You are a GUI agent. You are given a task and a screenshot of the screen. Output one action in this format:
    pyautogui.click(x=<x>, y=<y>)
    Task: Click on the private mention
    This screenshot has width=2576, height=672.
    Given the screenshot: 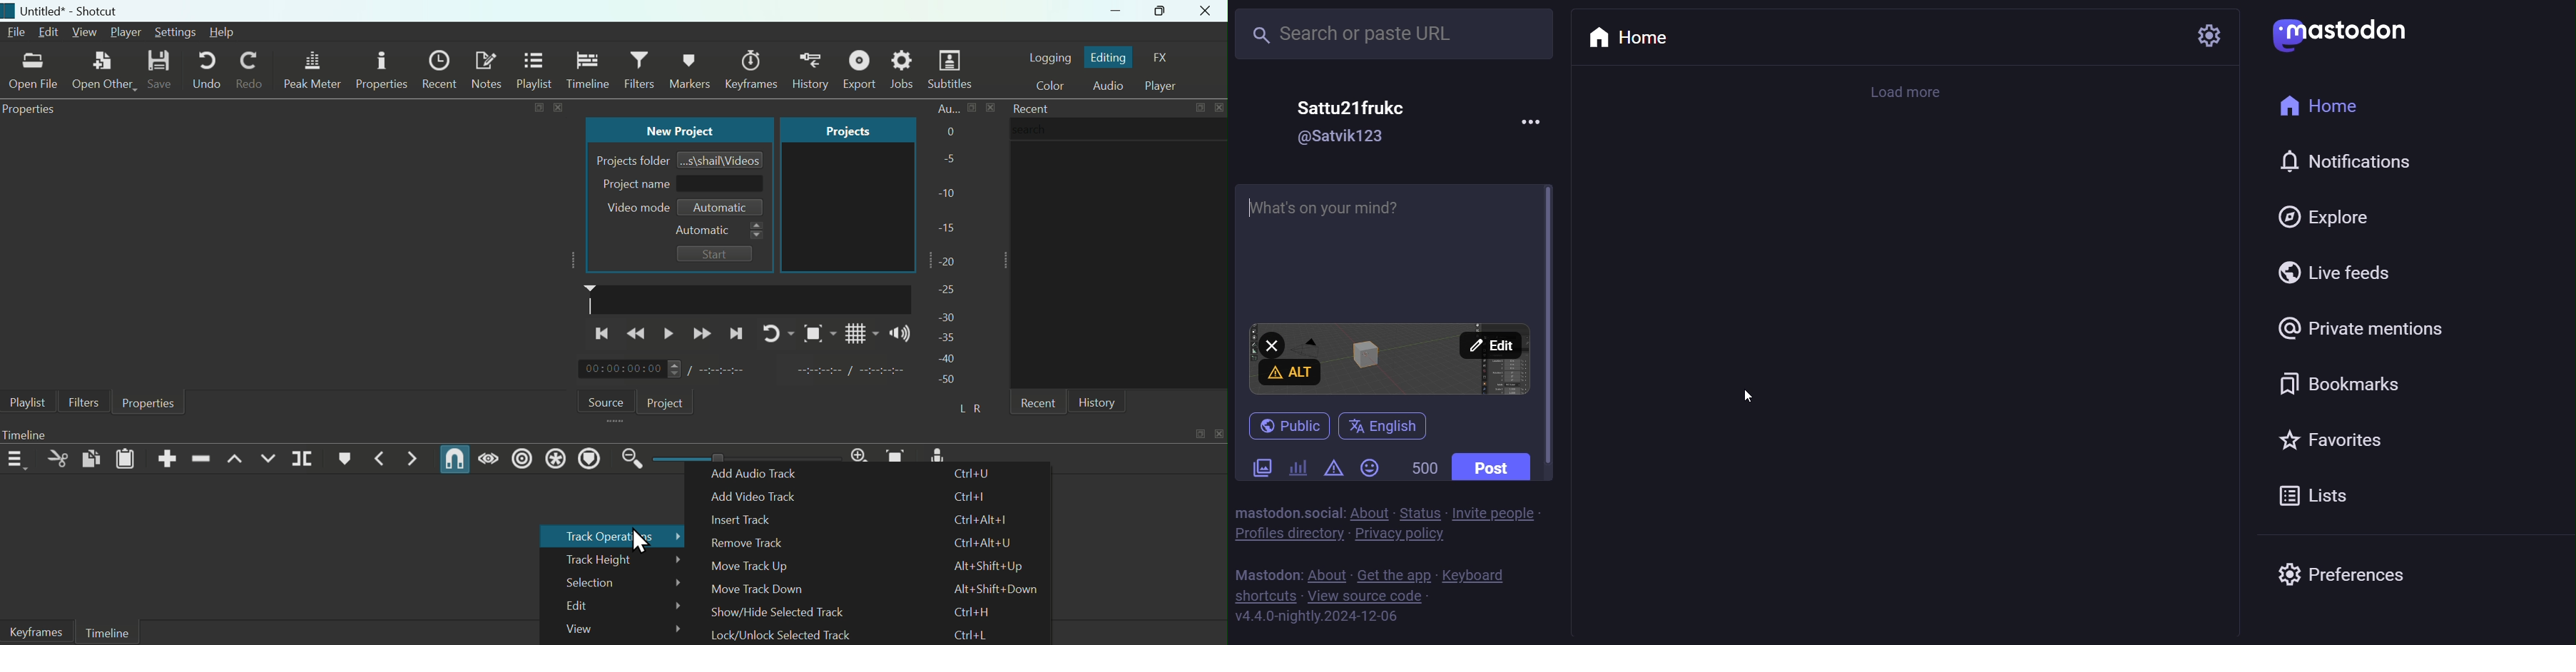 What is the action you would take?
    pyautogui.click(x=2362, y=330)
    